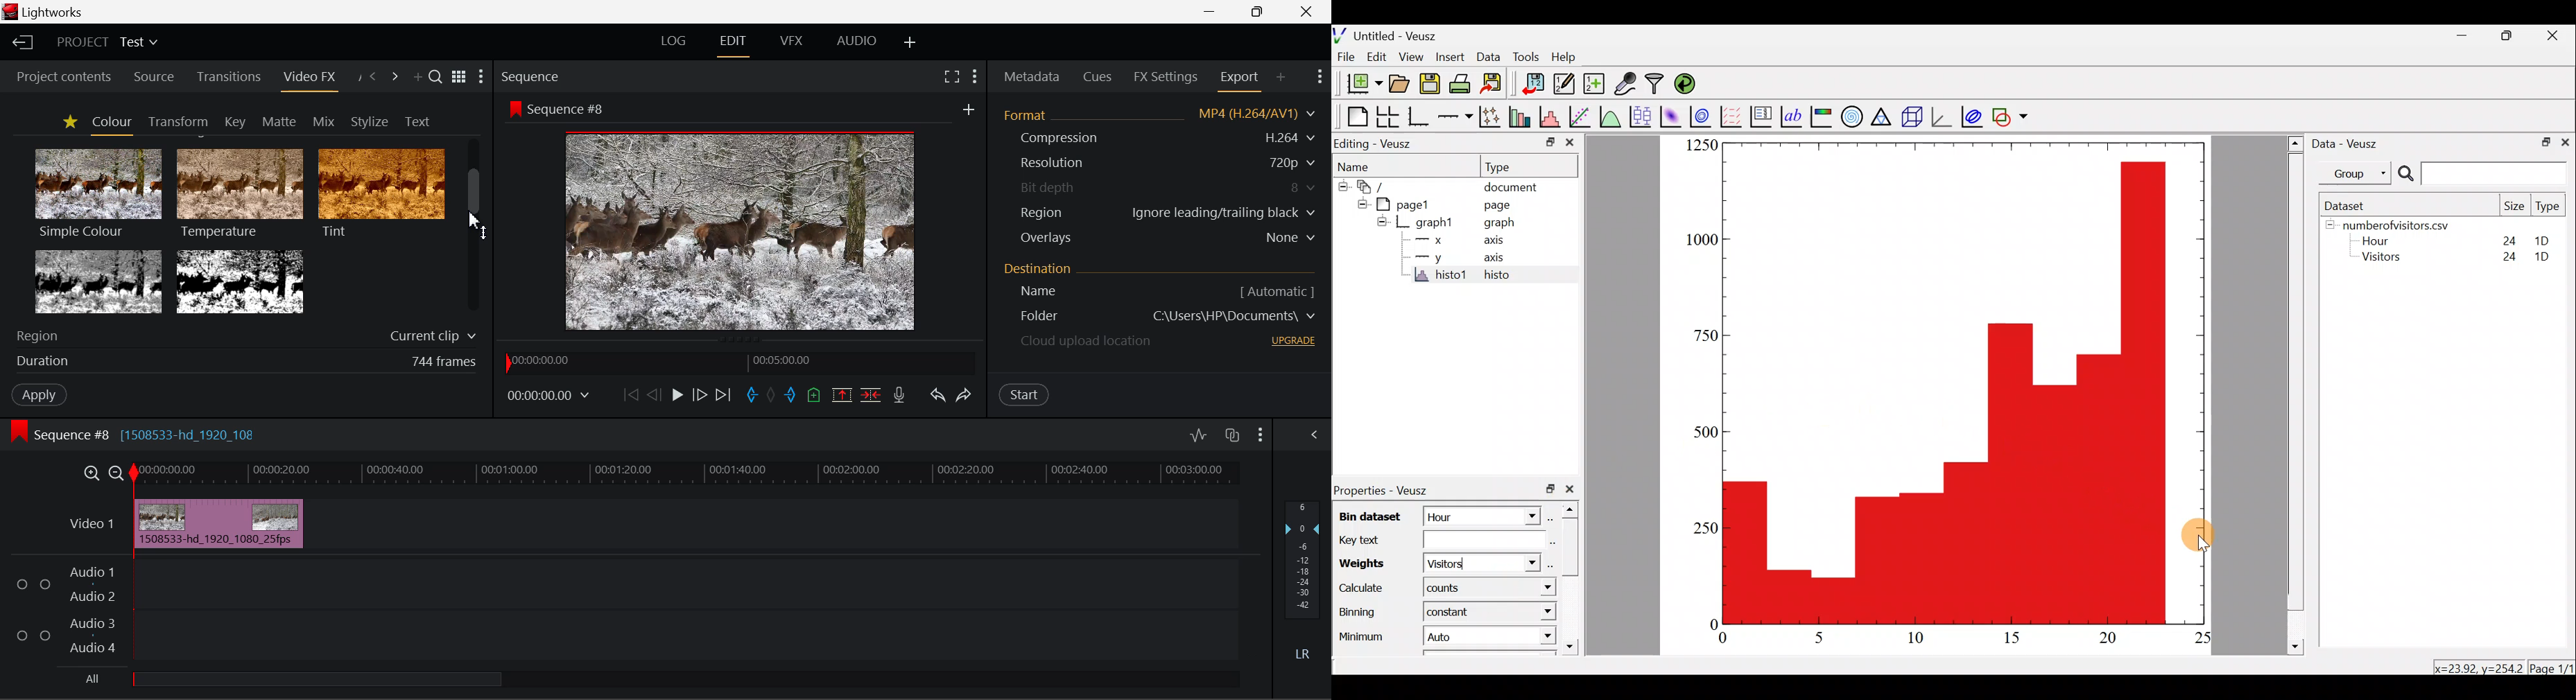 This screenshot has width=2576, height=700. What do you see at coordinates (936, 394) in the screenshot?
I see `Undo` at bounding box center [936, 394].